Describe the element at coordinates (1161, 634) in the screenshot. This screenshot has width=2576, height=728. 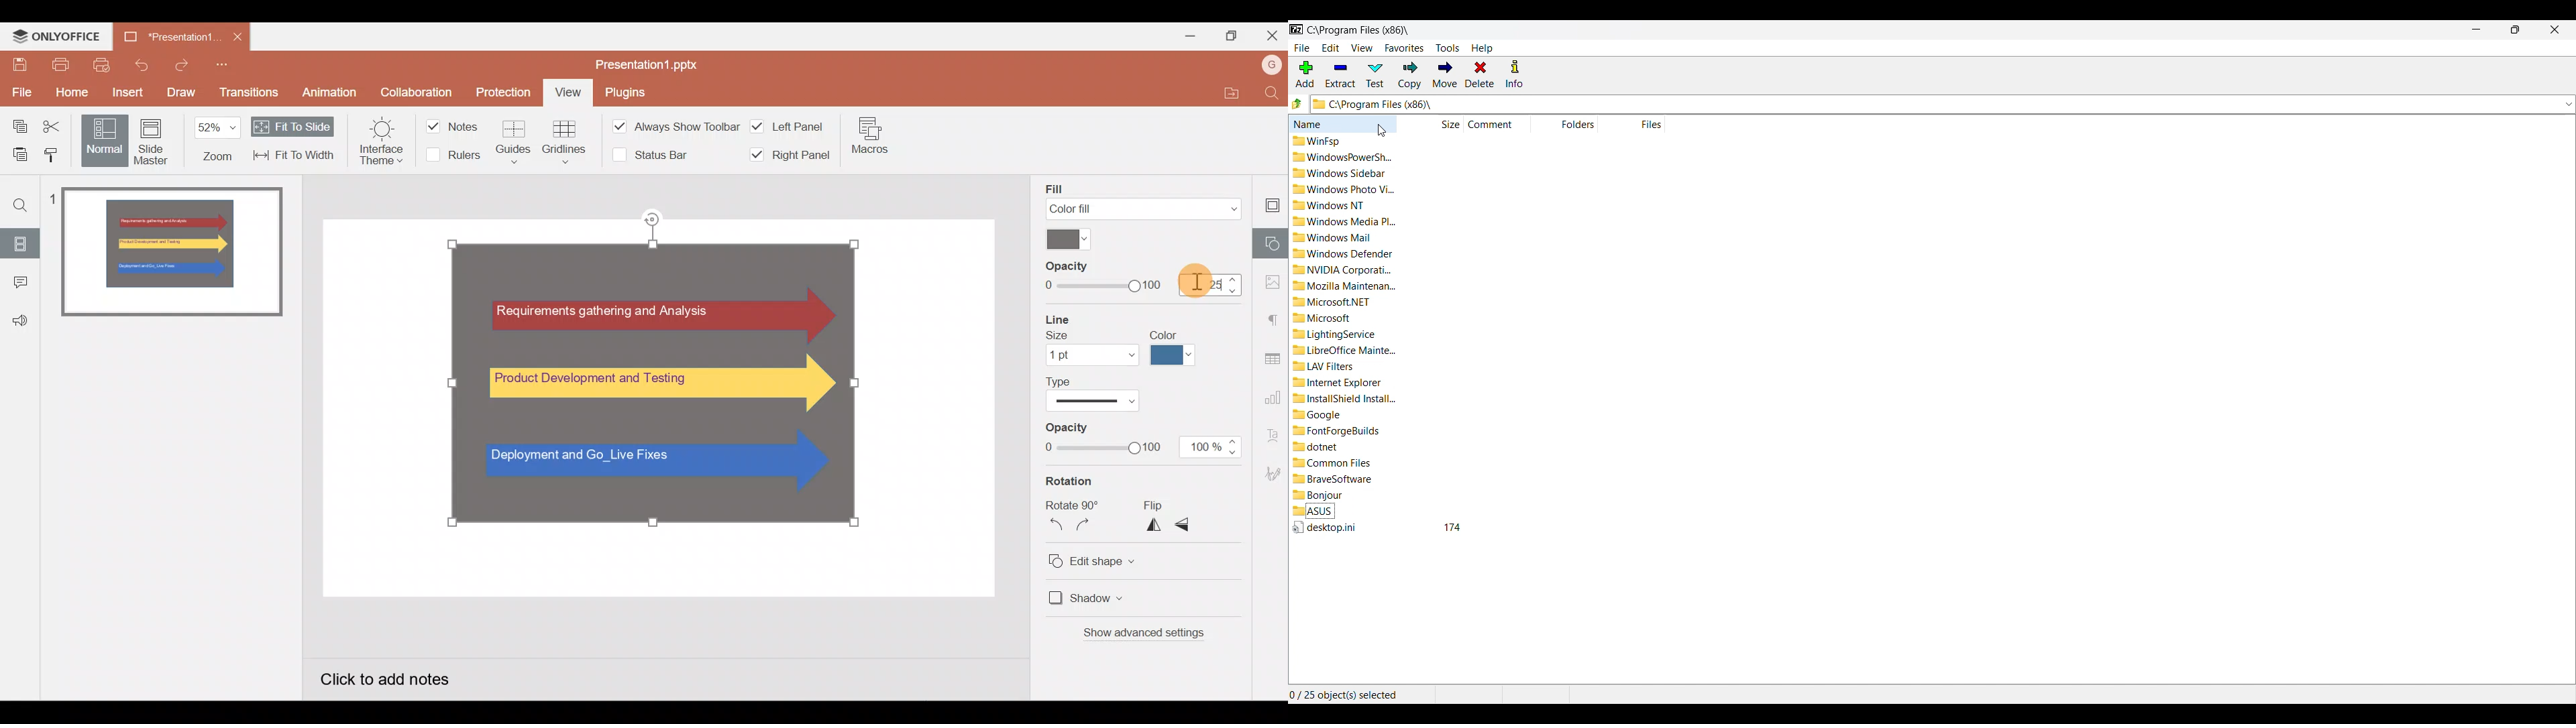
I see `Show advanced settings` at that location.